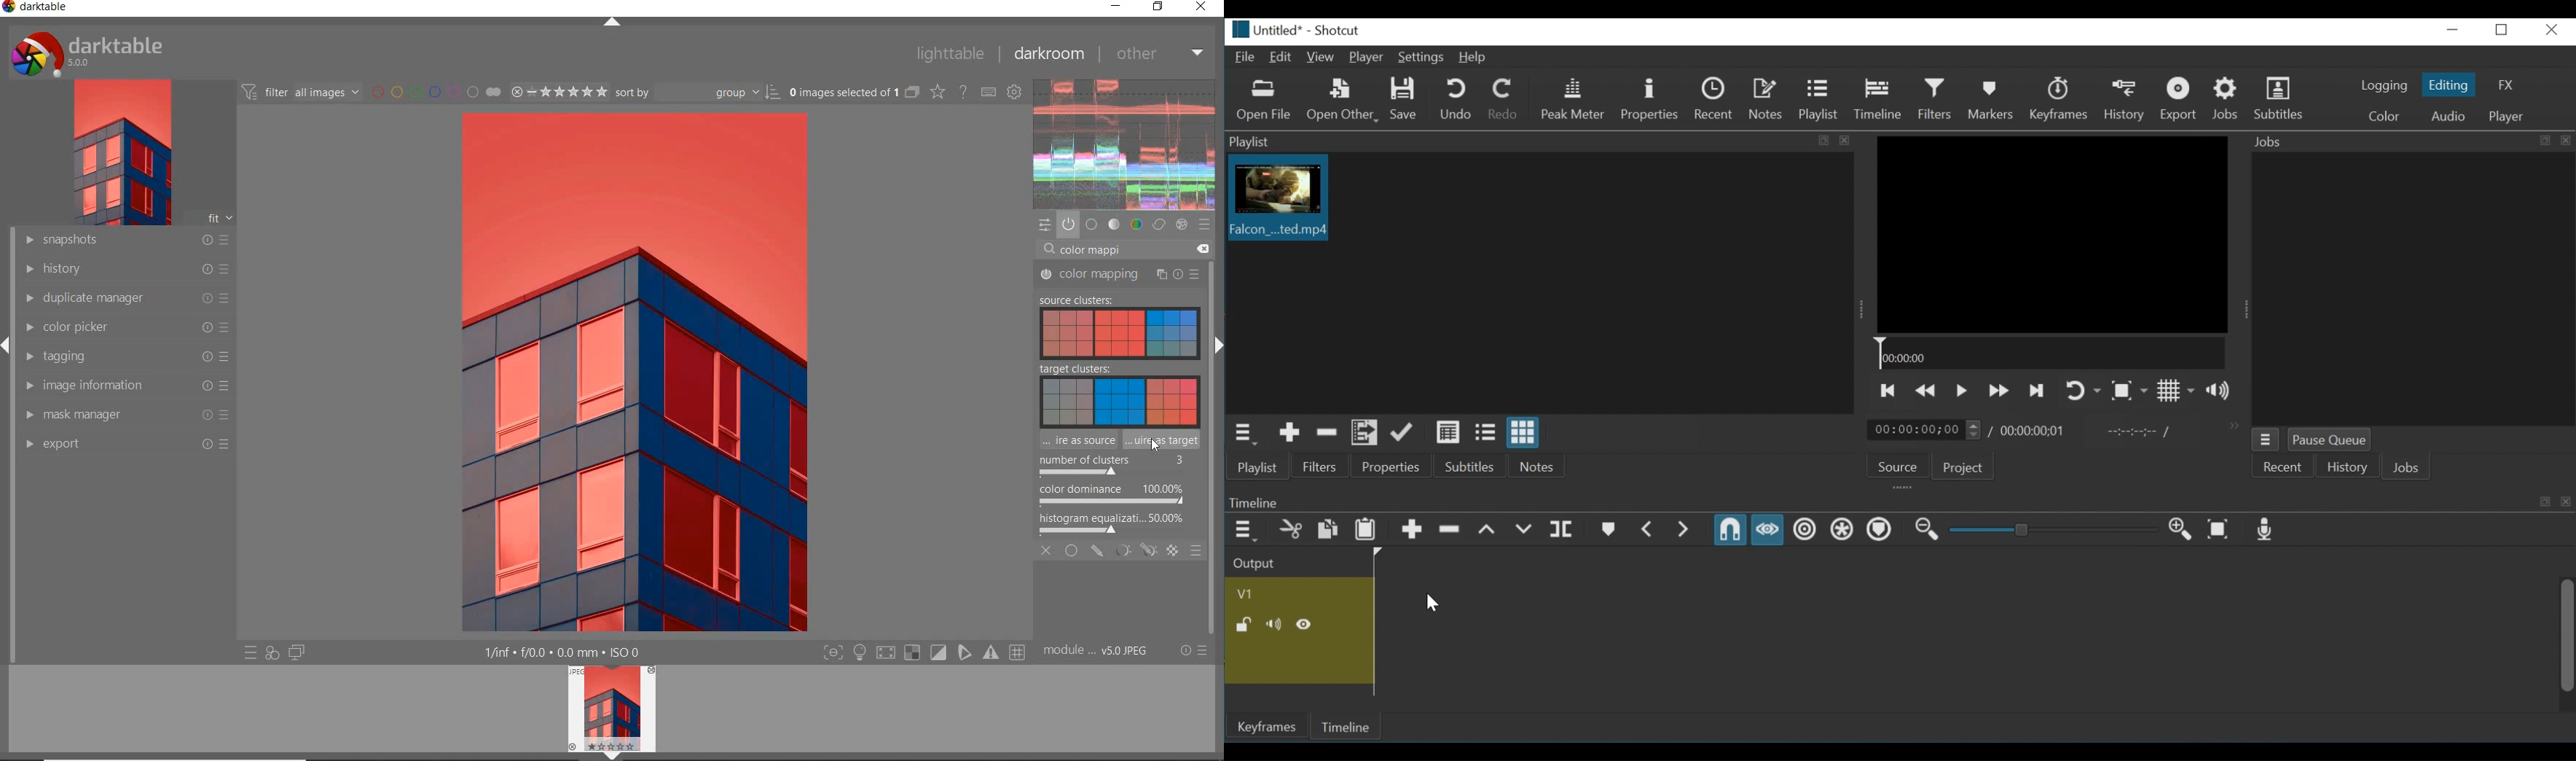 The width and height of the screenshot is (2576, 784). What do you see at coordinates (1878, 529) in the screenshot?
I see `Ripple markers` at bounding box center [1878, 529].